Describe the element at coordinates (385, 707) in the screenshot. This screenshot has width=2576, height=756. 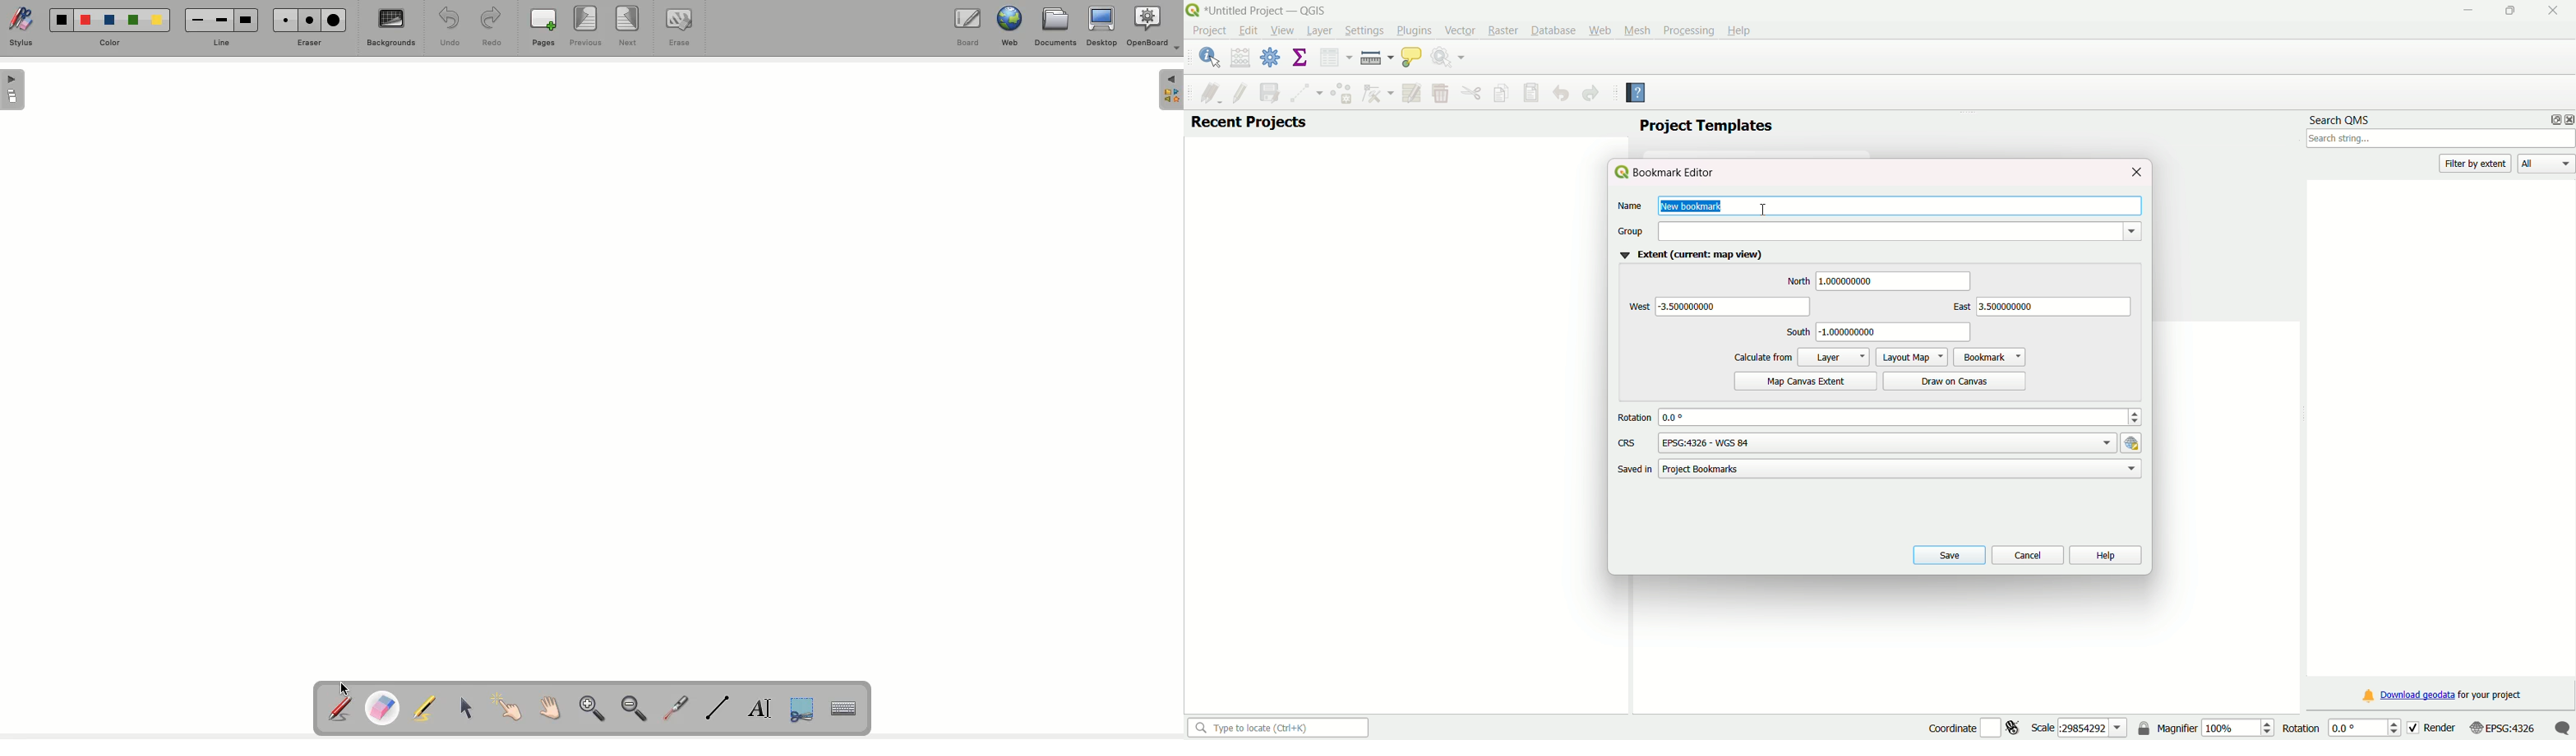
I see `Eraser` at that location.